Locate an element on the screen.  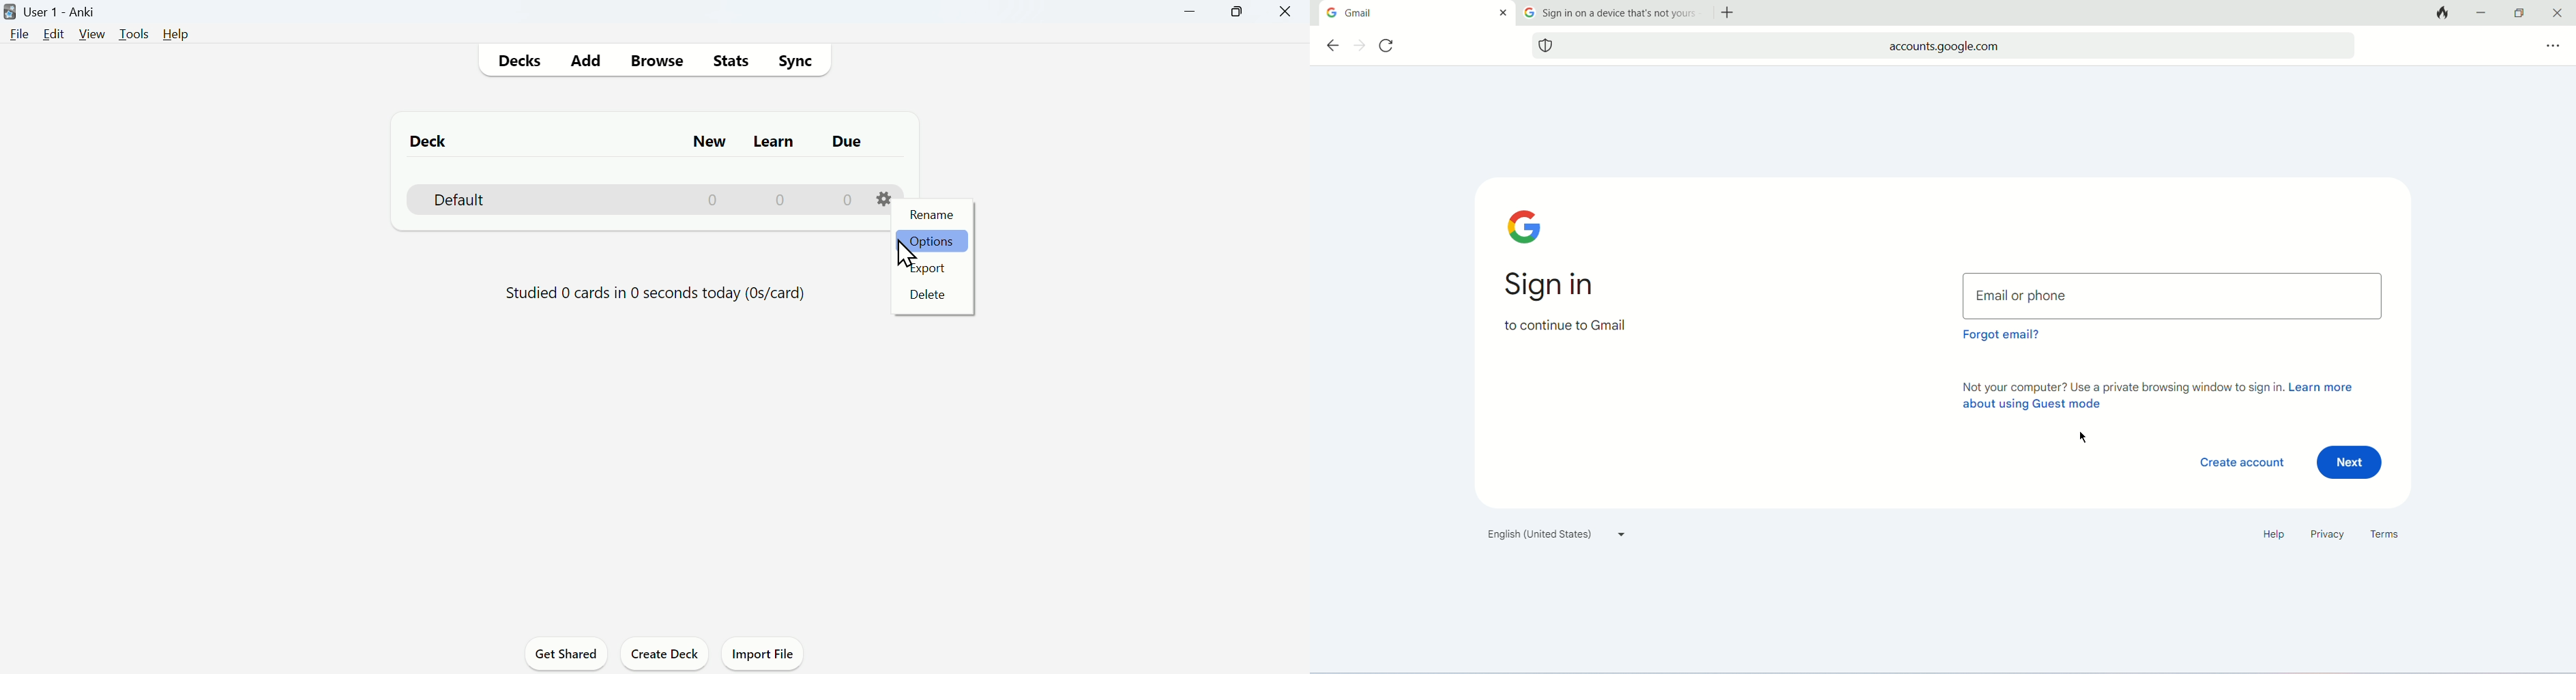
Delete is located at coordinates (929, 298).